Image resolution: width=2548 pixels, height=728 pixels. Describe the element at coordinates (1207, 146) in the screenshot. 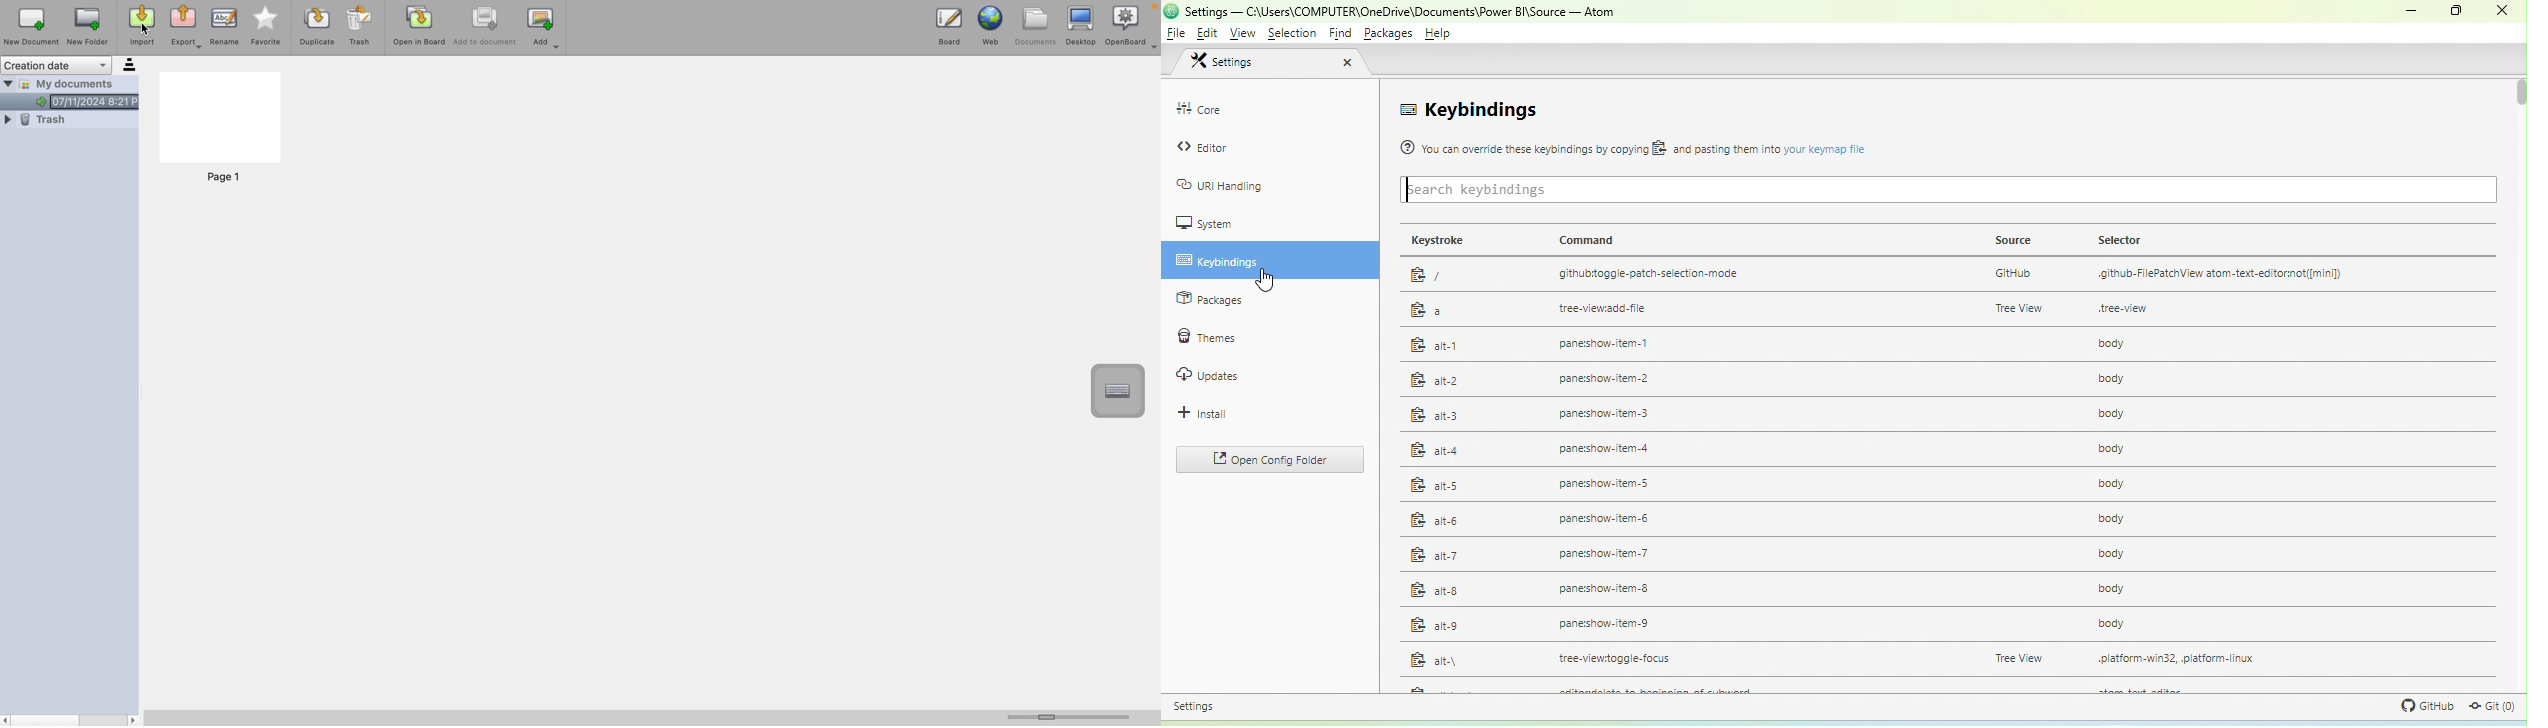

I see `editor` at that location.